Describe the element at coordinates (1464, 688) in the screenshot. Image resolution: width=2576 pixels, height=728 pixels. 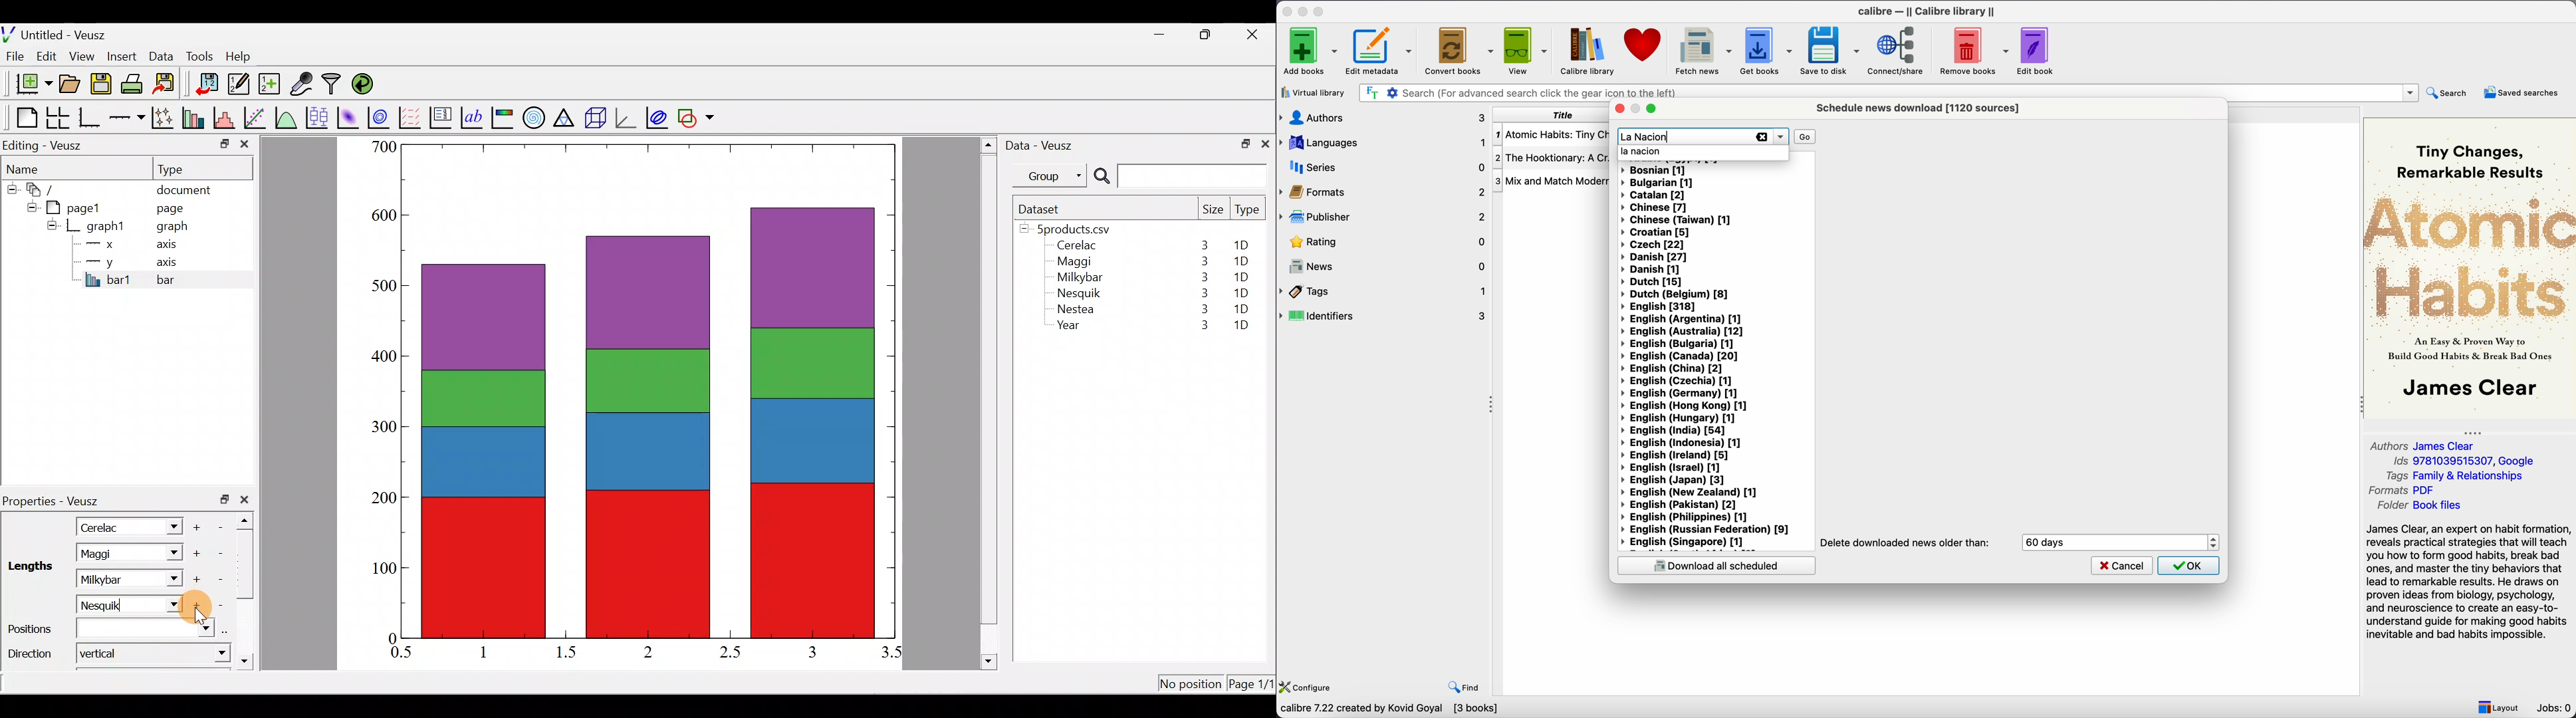
I see `find` at that location.